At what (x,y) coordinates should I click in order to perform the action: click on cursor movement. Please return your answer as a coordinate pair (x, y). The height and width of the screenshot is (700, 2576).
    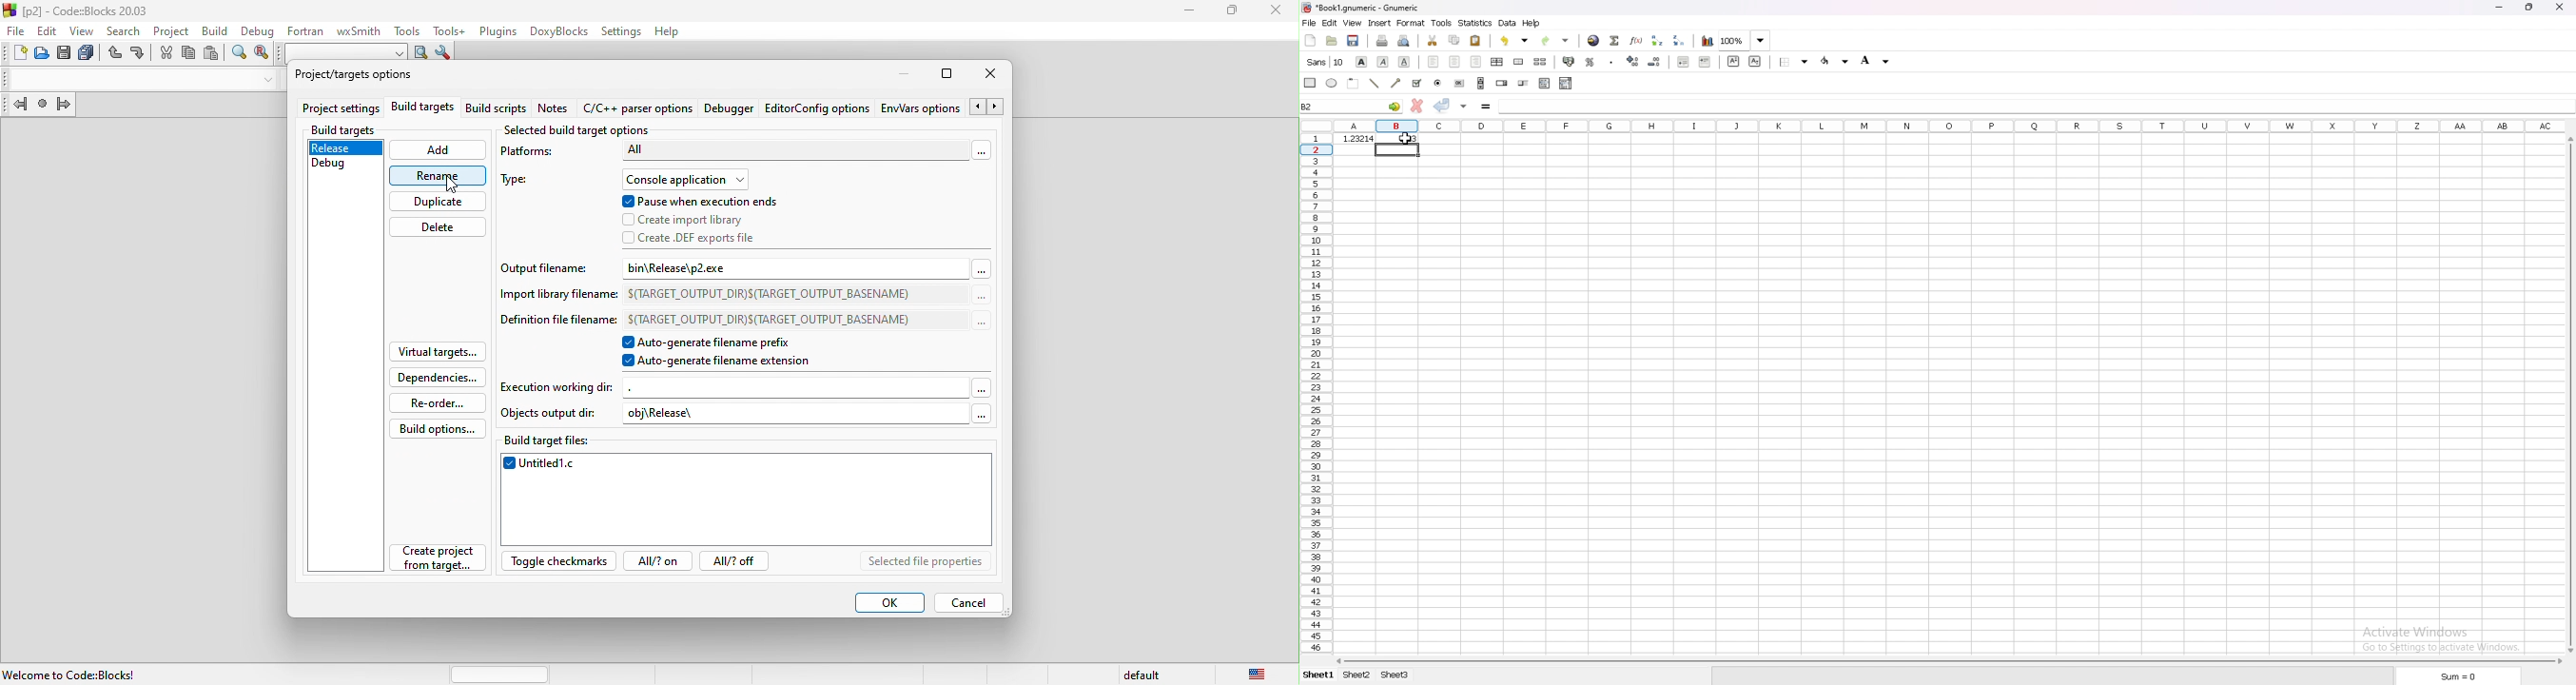
    Looking at the image, I should click on (448, 184).